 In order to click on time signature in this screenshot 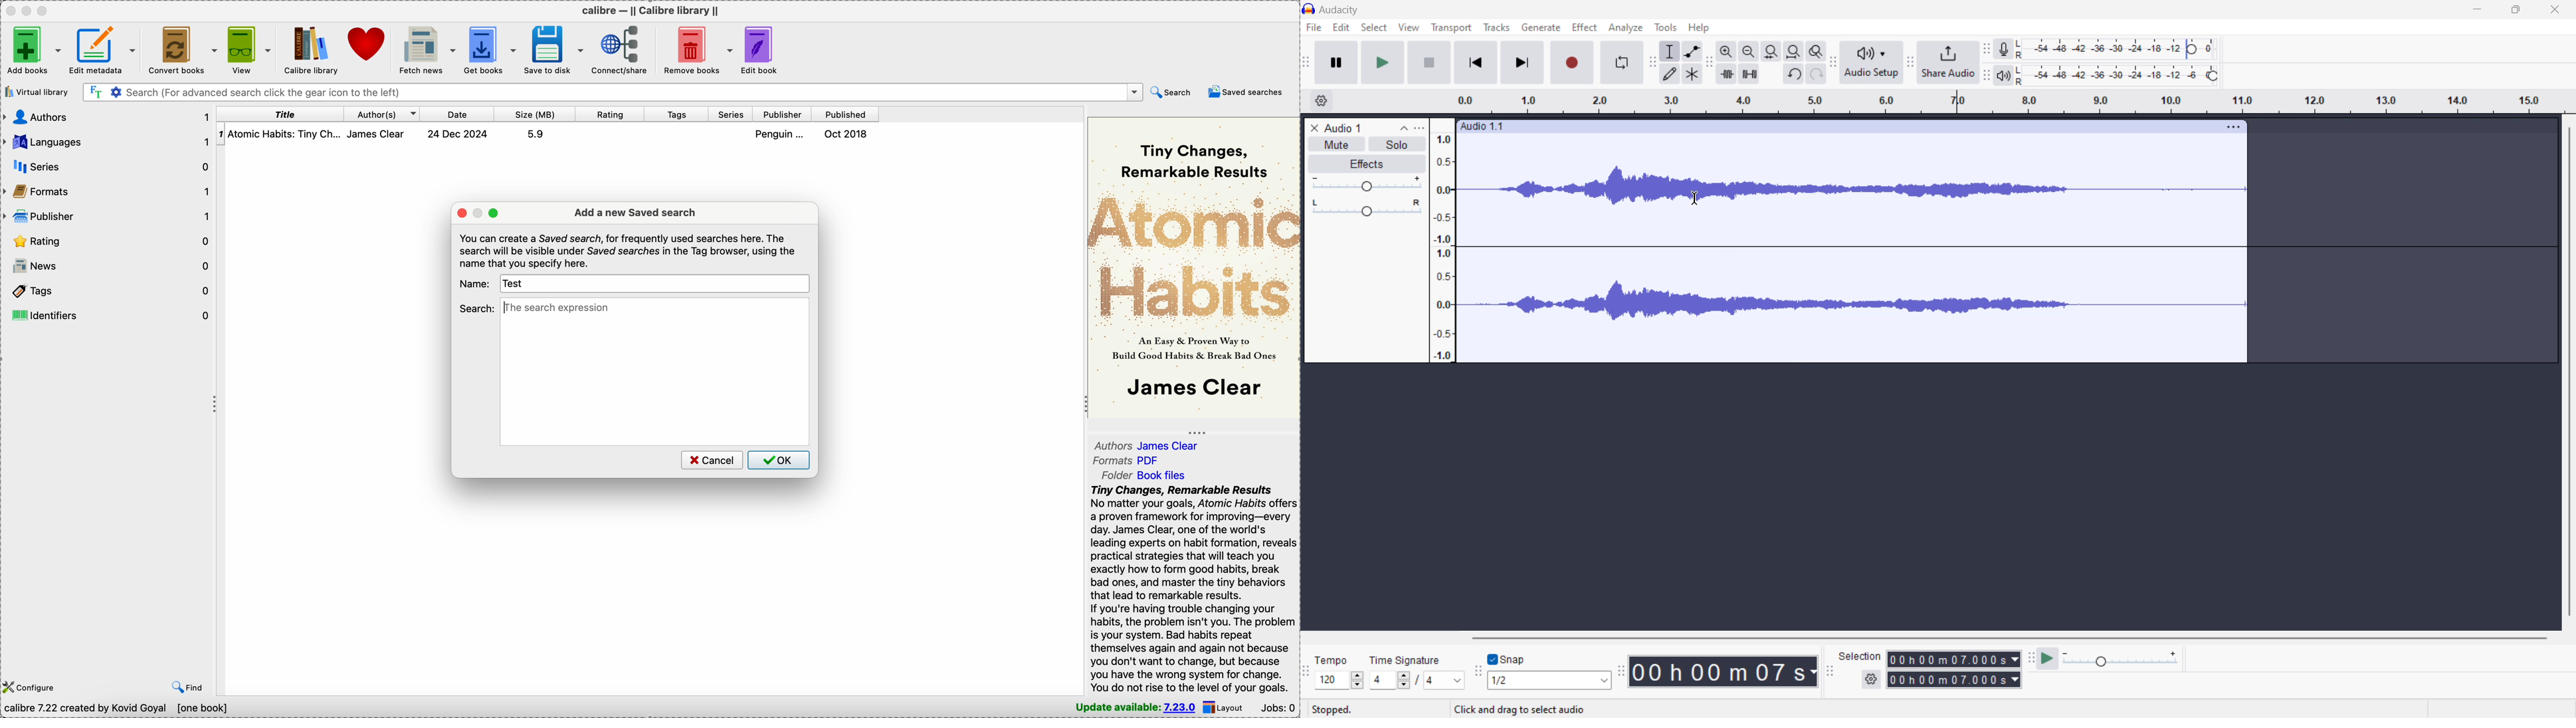, I will do `click(2007, 100)`.